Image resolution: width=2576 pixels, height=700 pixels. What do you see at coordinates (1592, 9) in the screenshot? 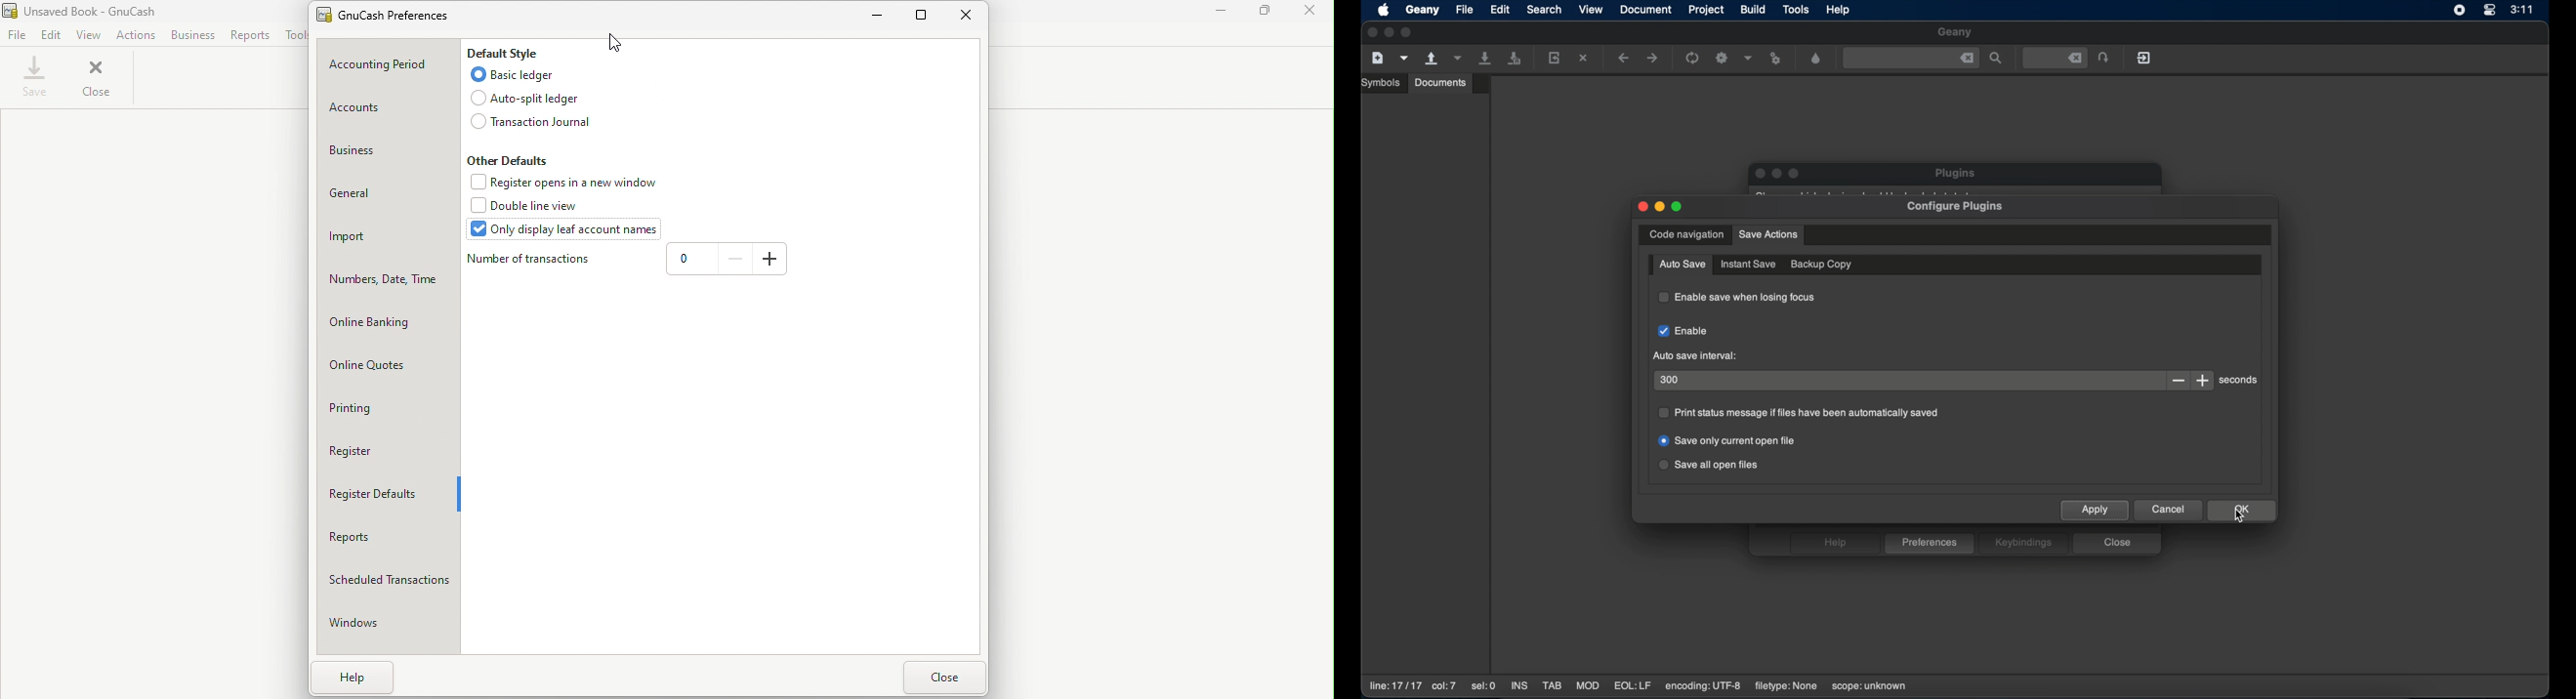
I see `view` at bounding box center [1592, 9].